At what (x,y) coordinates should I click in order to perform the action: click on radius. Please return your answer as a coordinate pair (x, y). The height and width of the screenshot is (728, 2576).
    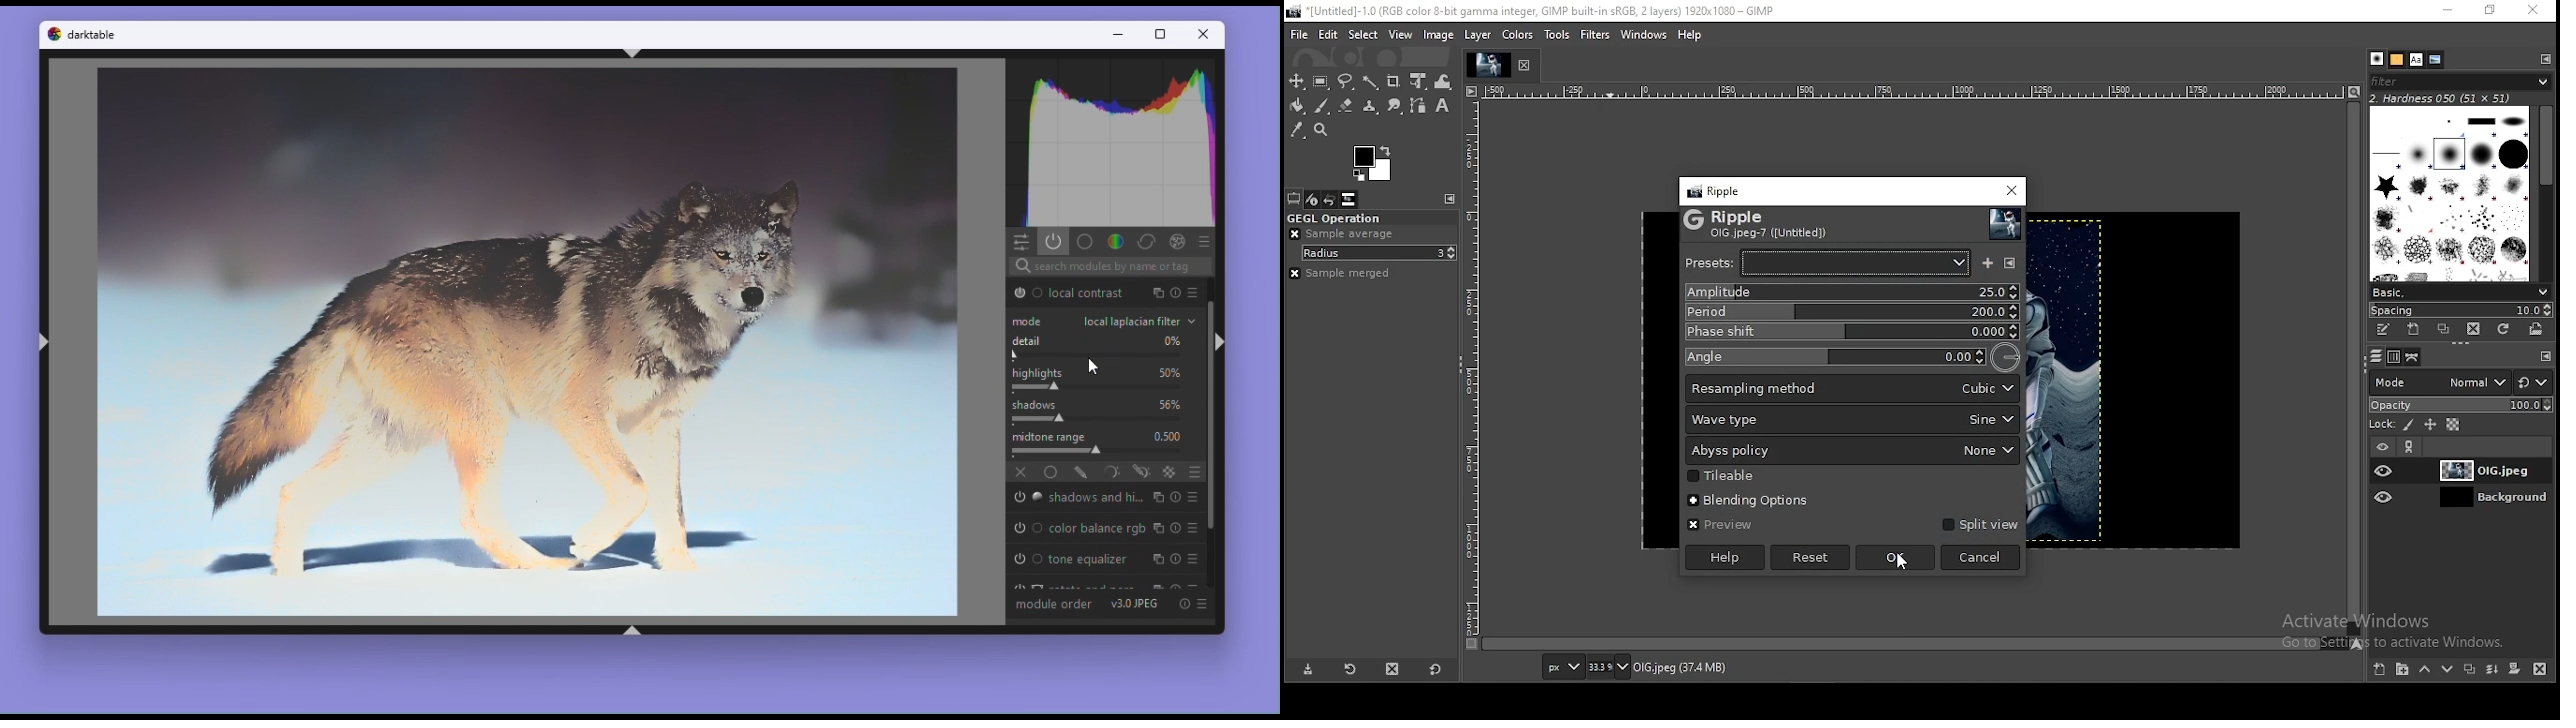
    Looking at the image, I should click on (1380, 253).